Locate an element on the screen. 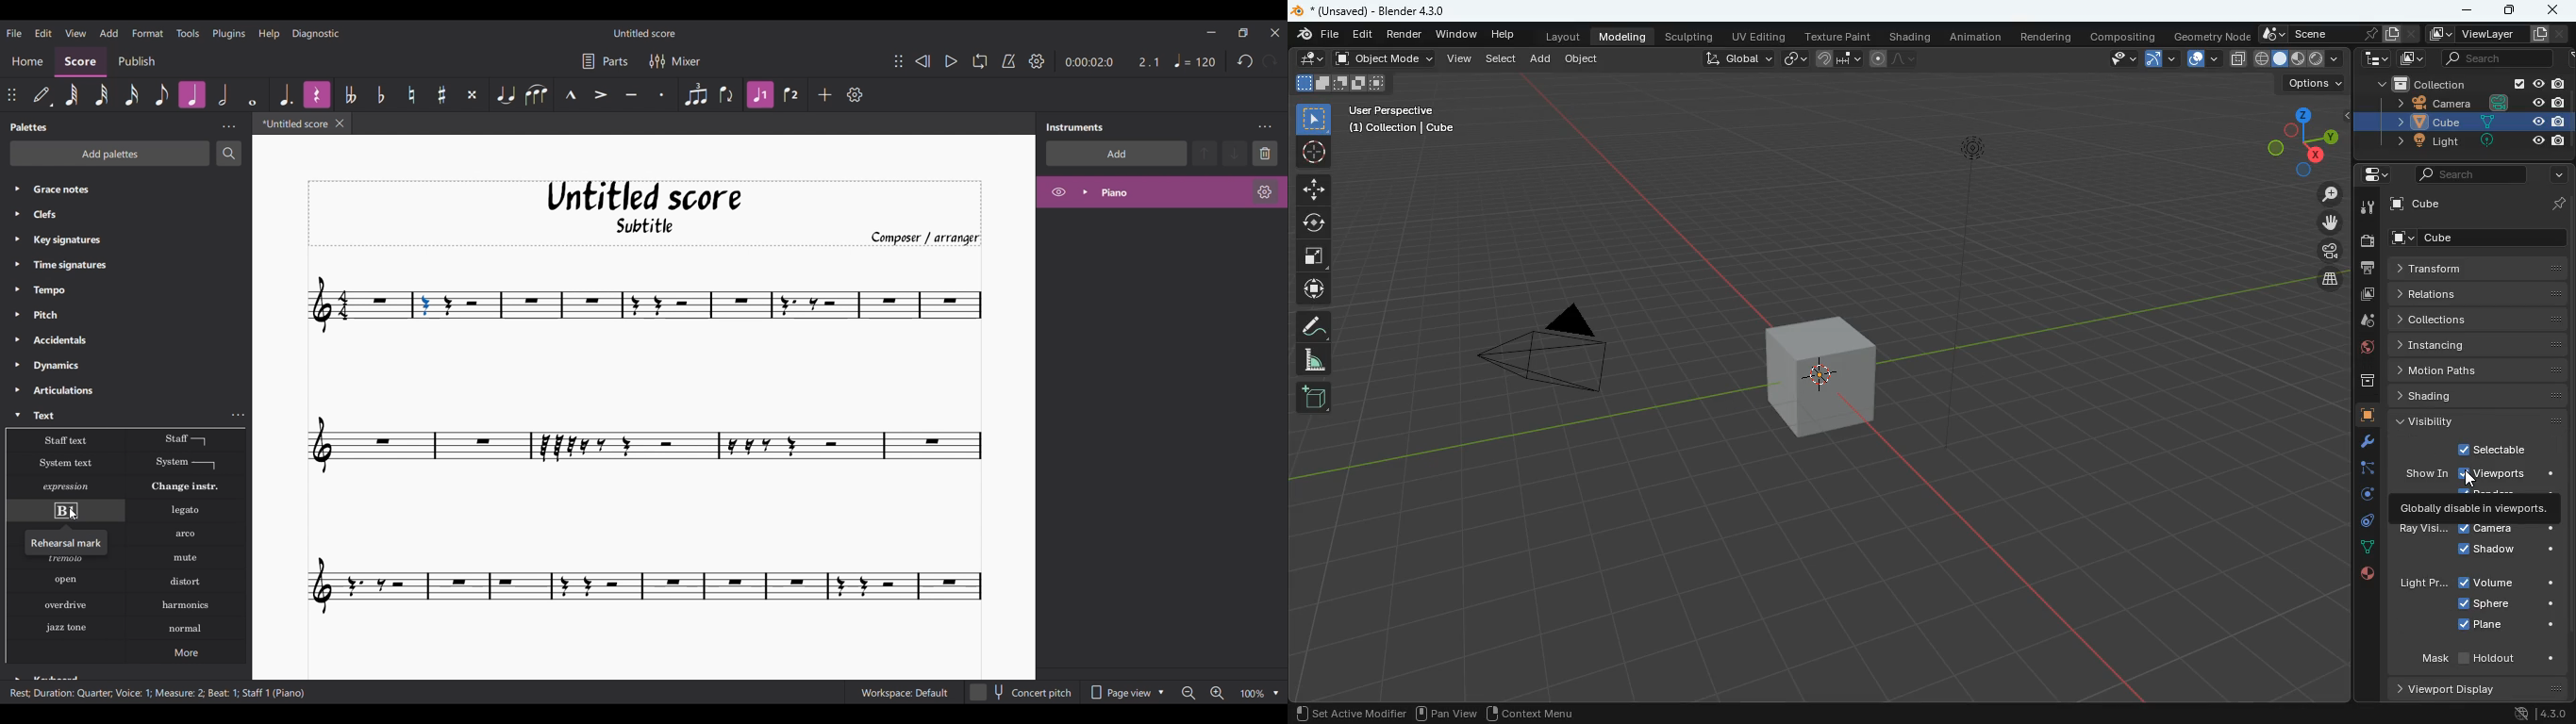 The height and width of the screenshot is (728, 2576). Search is located at coordinates (229, 153).